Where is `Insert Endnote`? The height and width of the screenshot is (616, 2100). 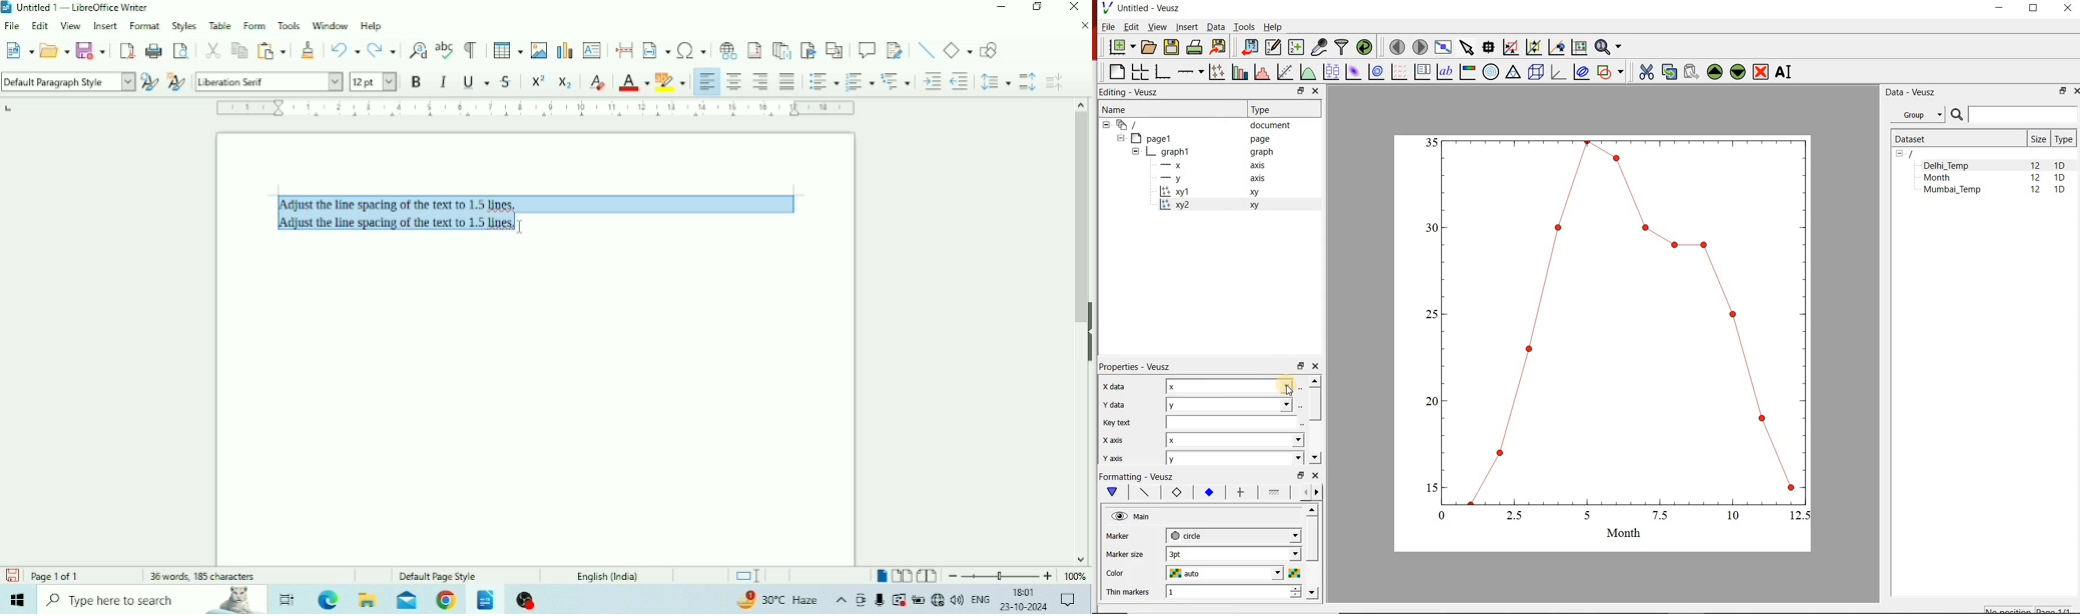 Insert Endnote is located at coordinates (781, 49).